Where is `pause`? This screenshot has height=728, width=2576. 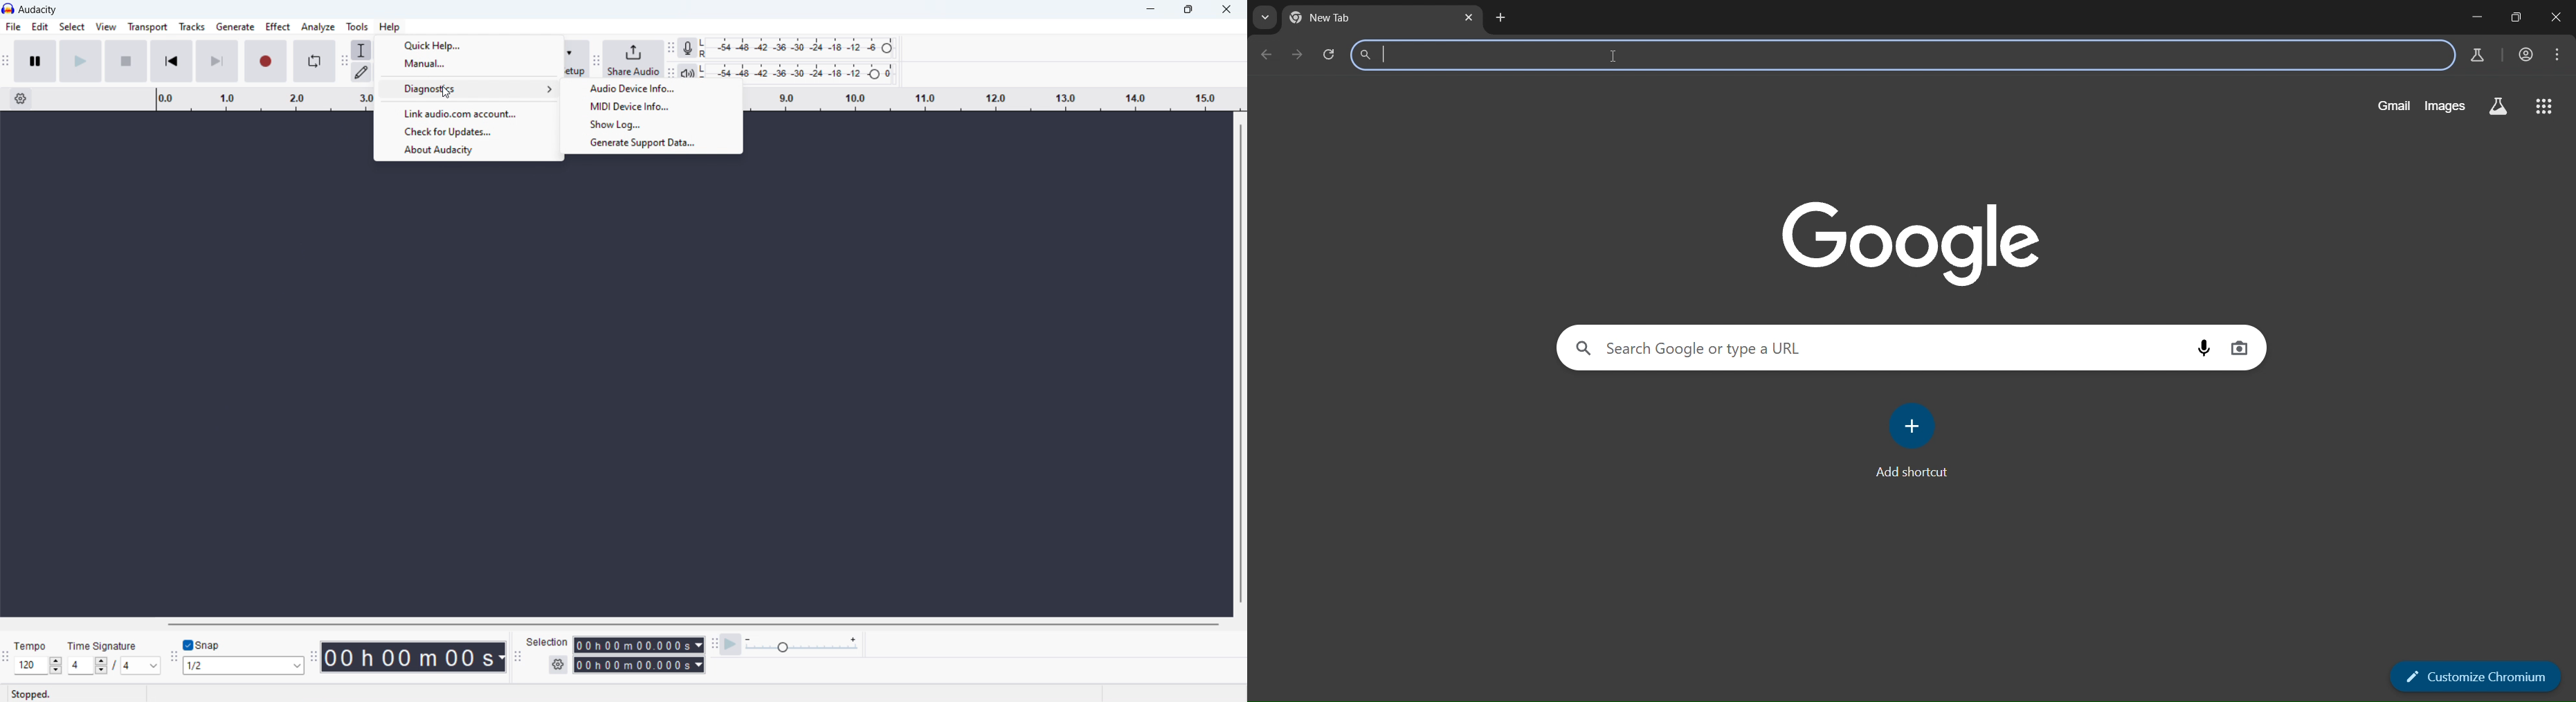 pause is located at coordinates (34, 61).